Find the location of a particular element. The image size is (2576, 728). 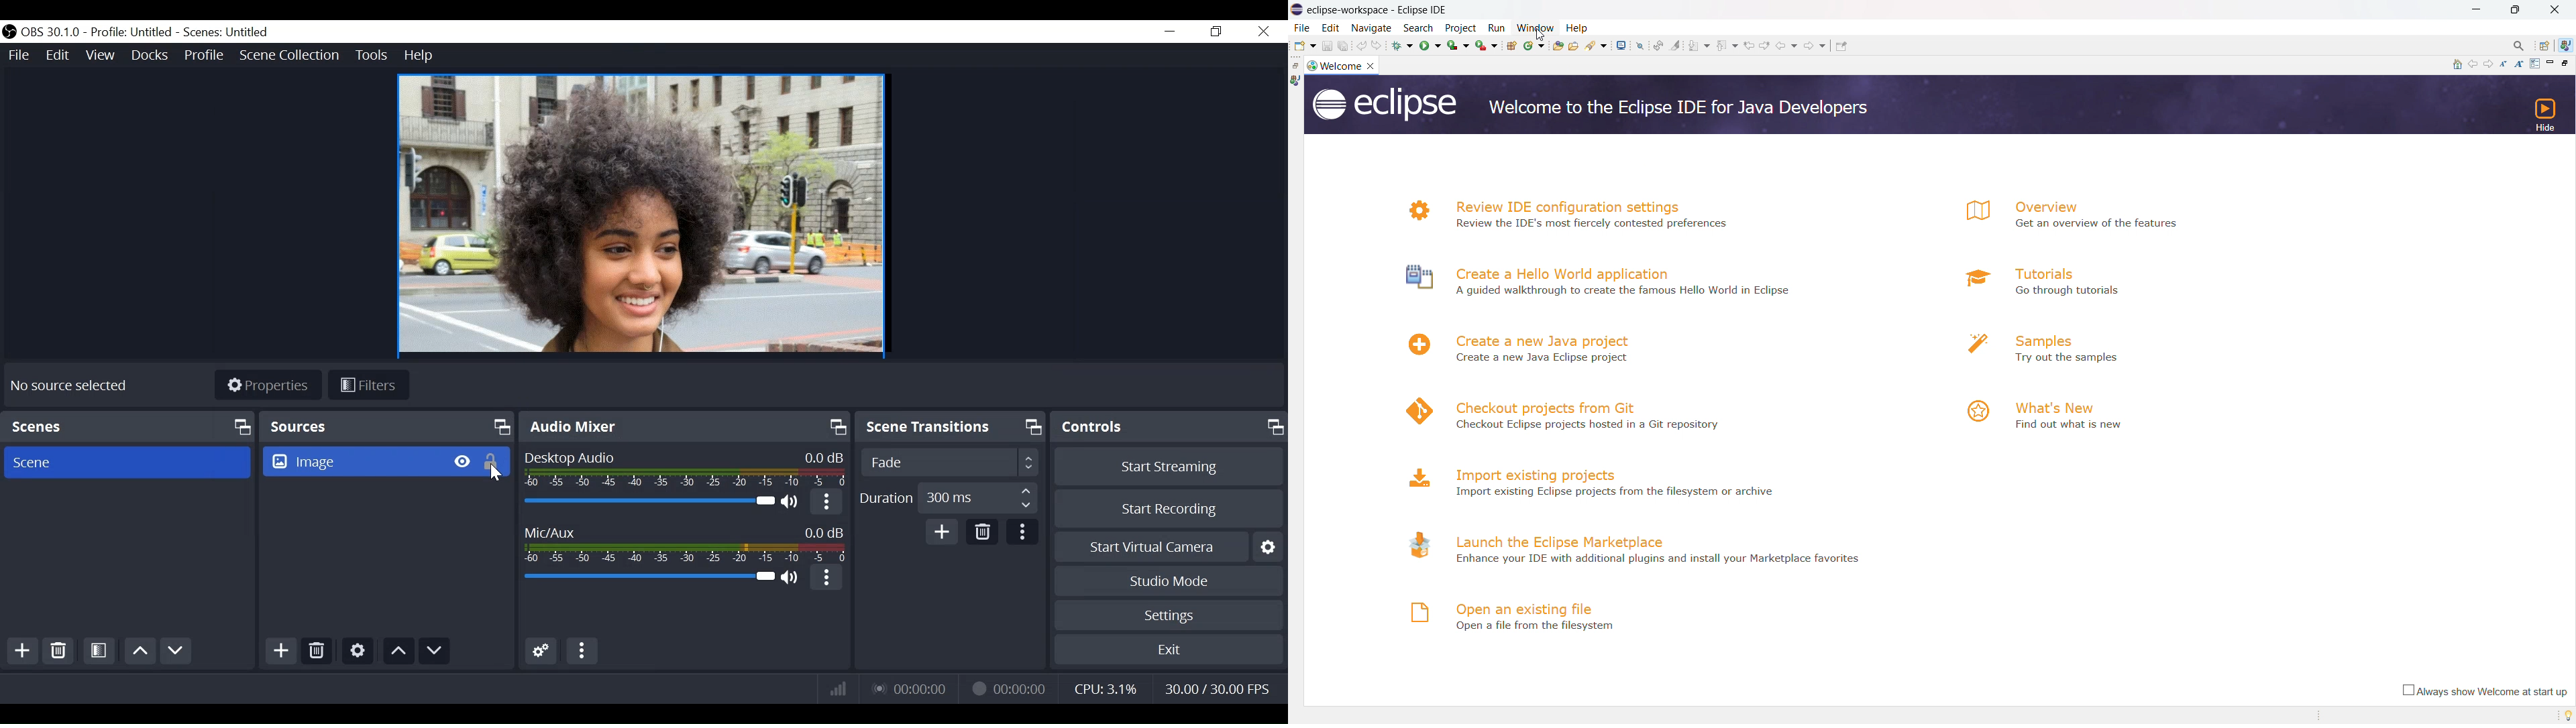

Open Scene Filter is located at coordinates (100, 652).